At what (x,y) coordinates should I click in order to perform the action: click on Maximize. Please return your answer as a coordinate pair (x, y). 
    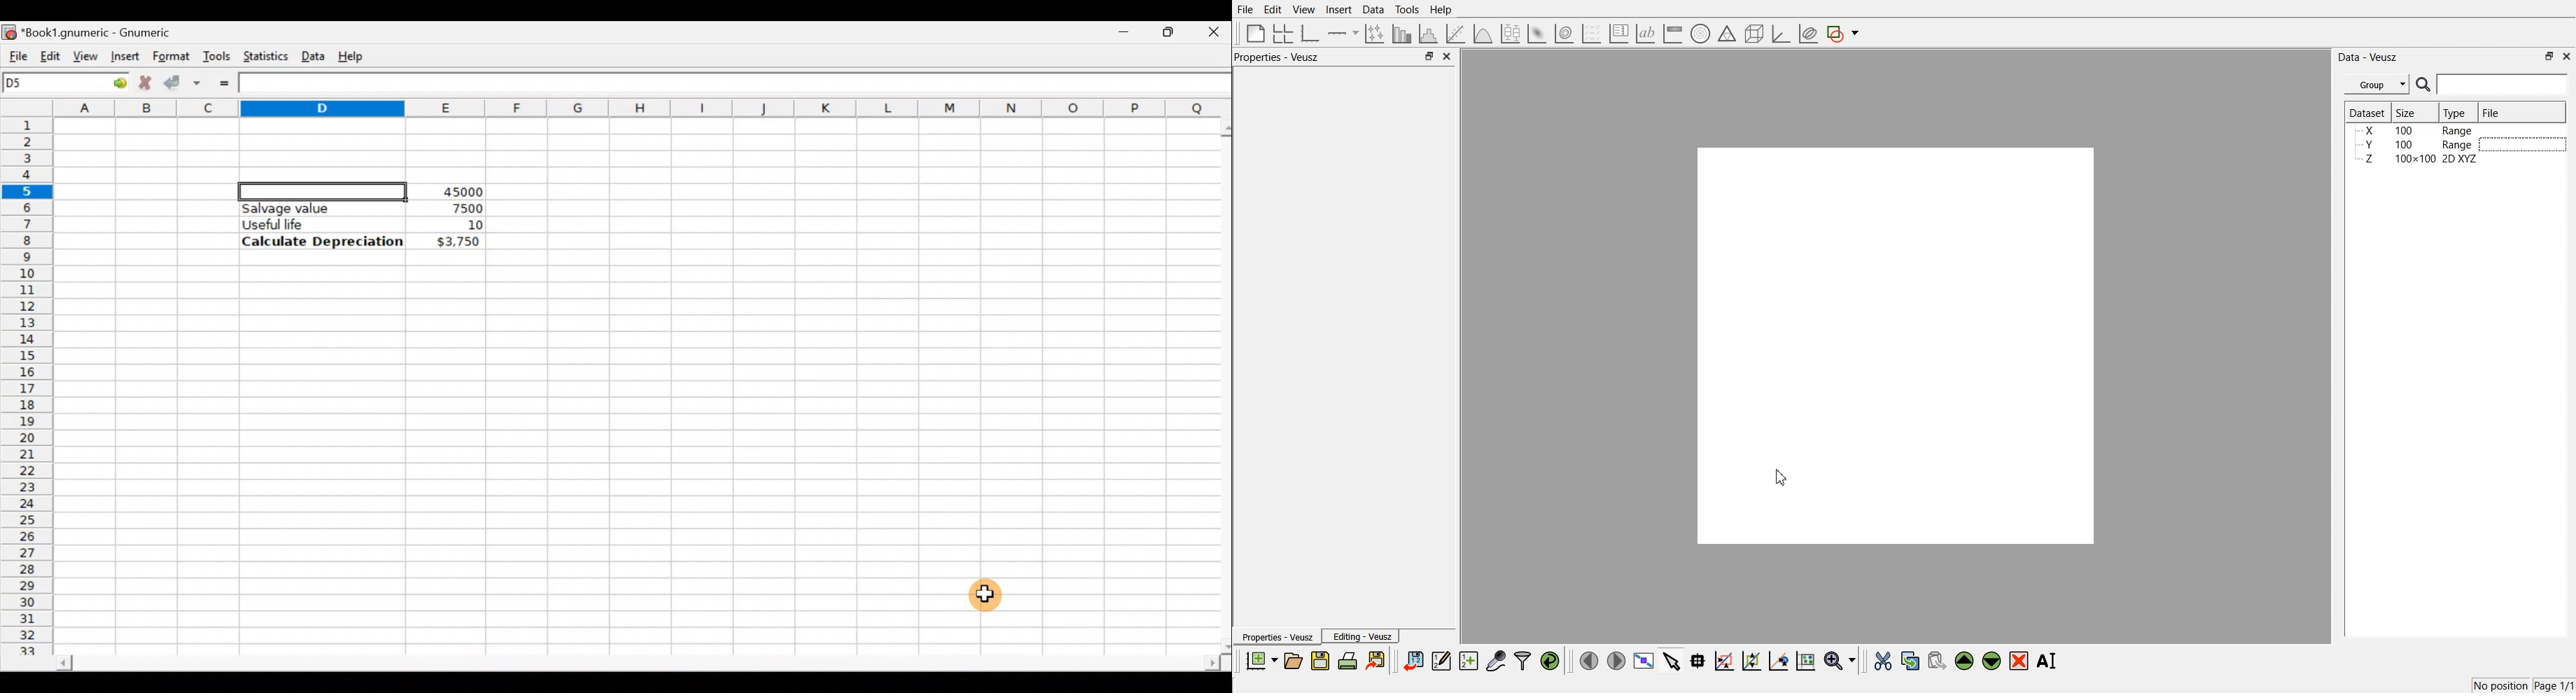
    Looking at the image, I should click on (1171, 30).